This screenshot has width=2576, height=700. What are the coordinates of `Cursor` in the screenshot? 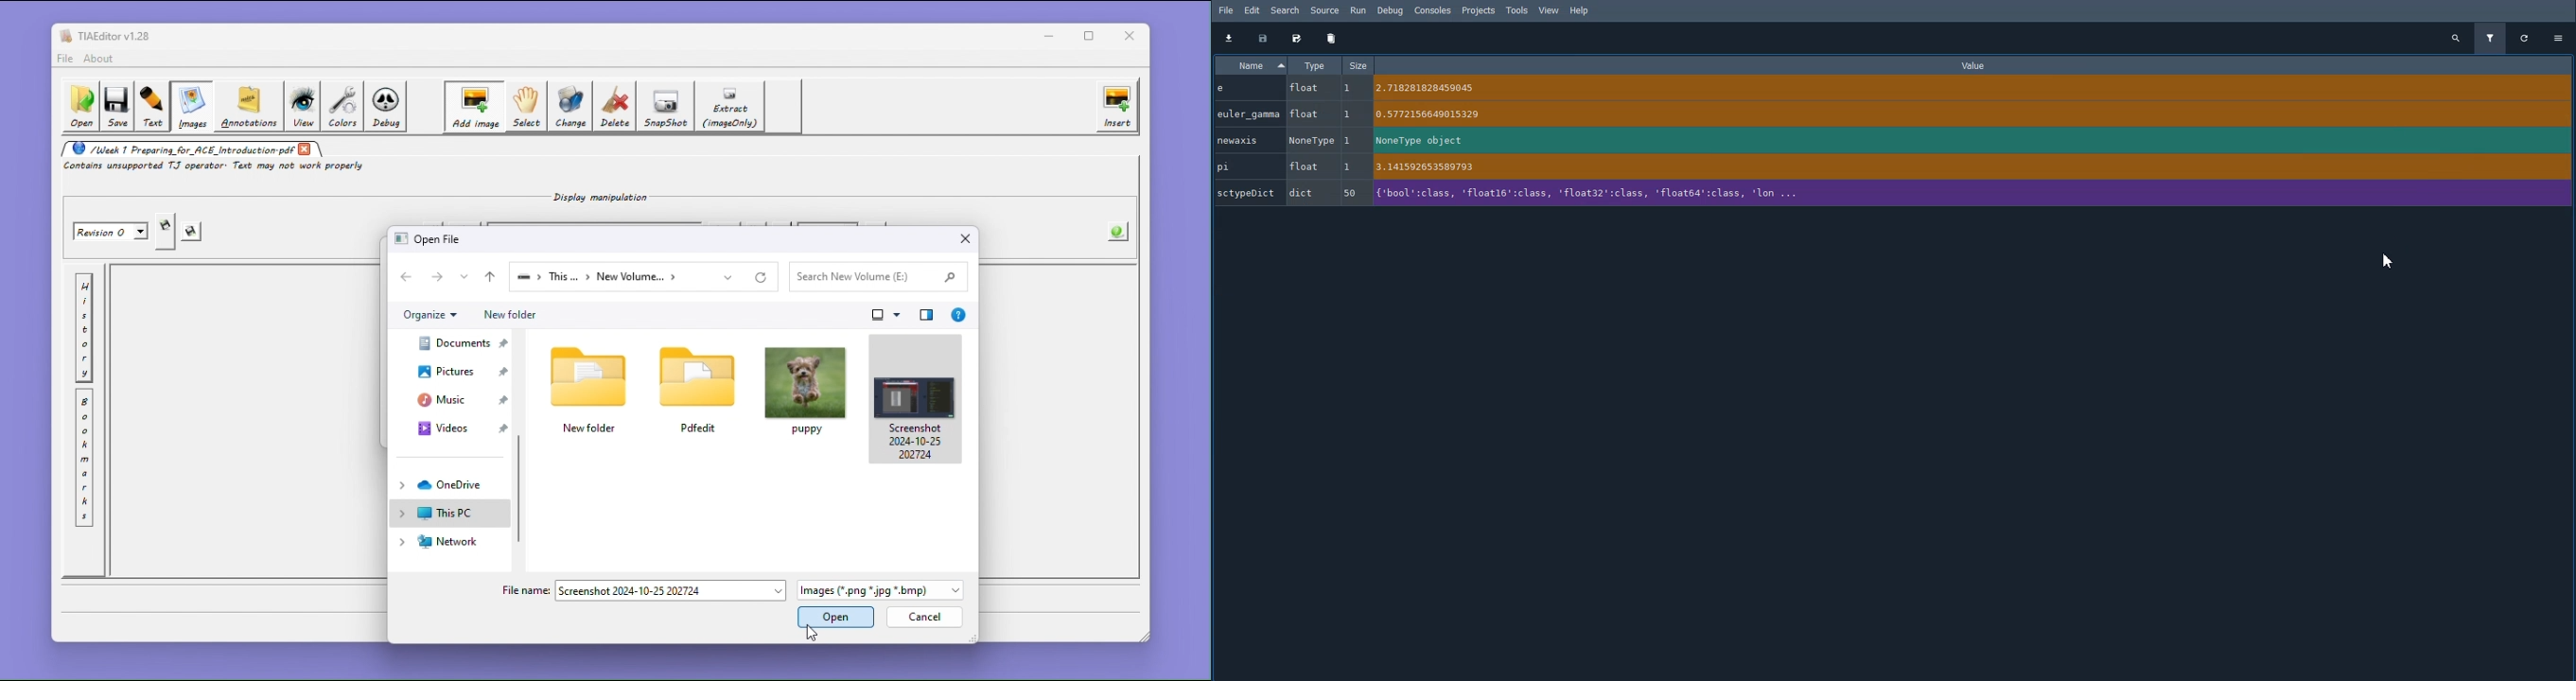 It's located at (2388, 262).